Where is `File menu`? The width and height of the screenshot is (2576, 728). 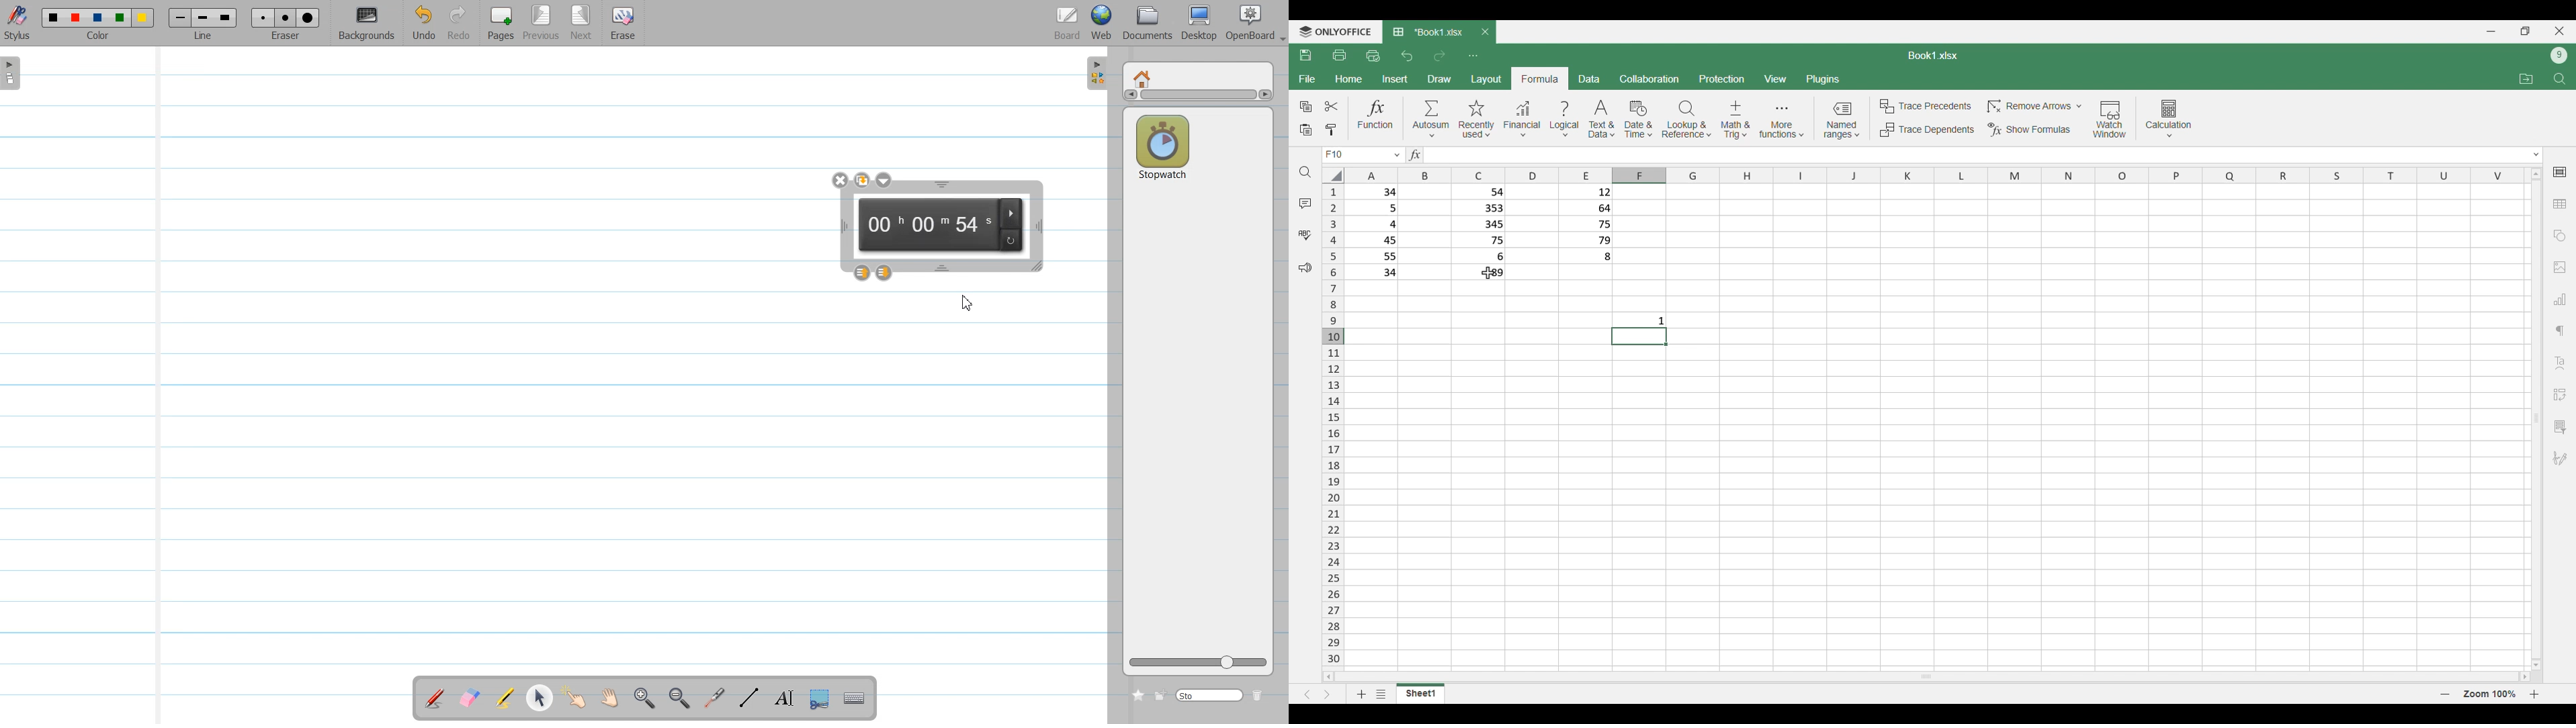 File menu is located at coordinates (1307, 79).